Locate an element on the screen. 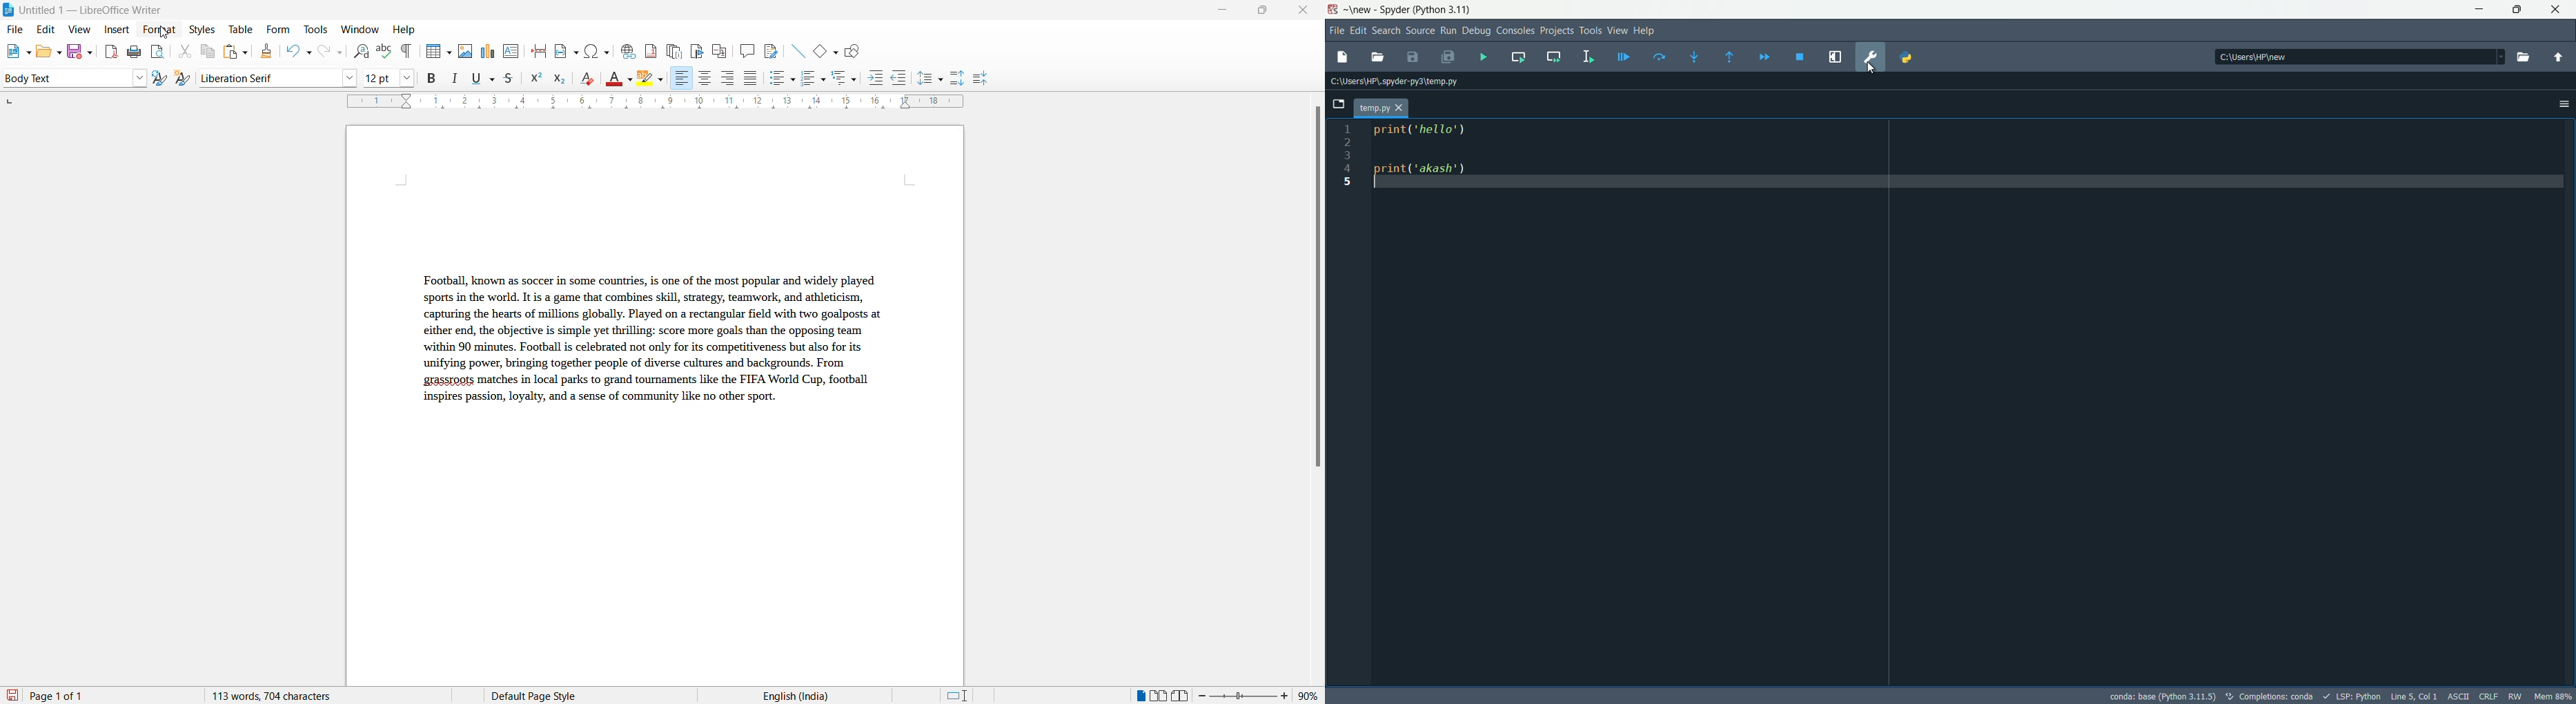 The image size is (2576, 728). font name options is located at coordinates (350, 77).